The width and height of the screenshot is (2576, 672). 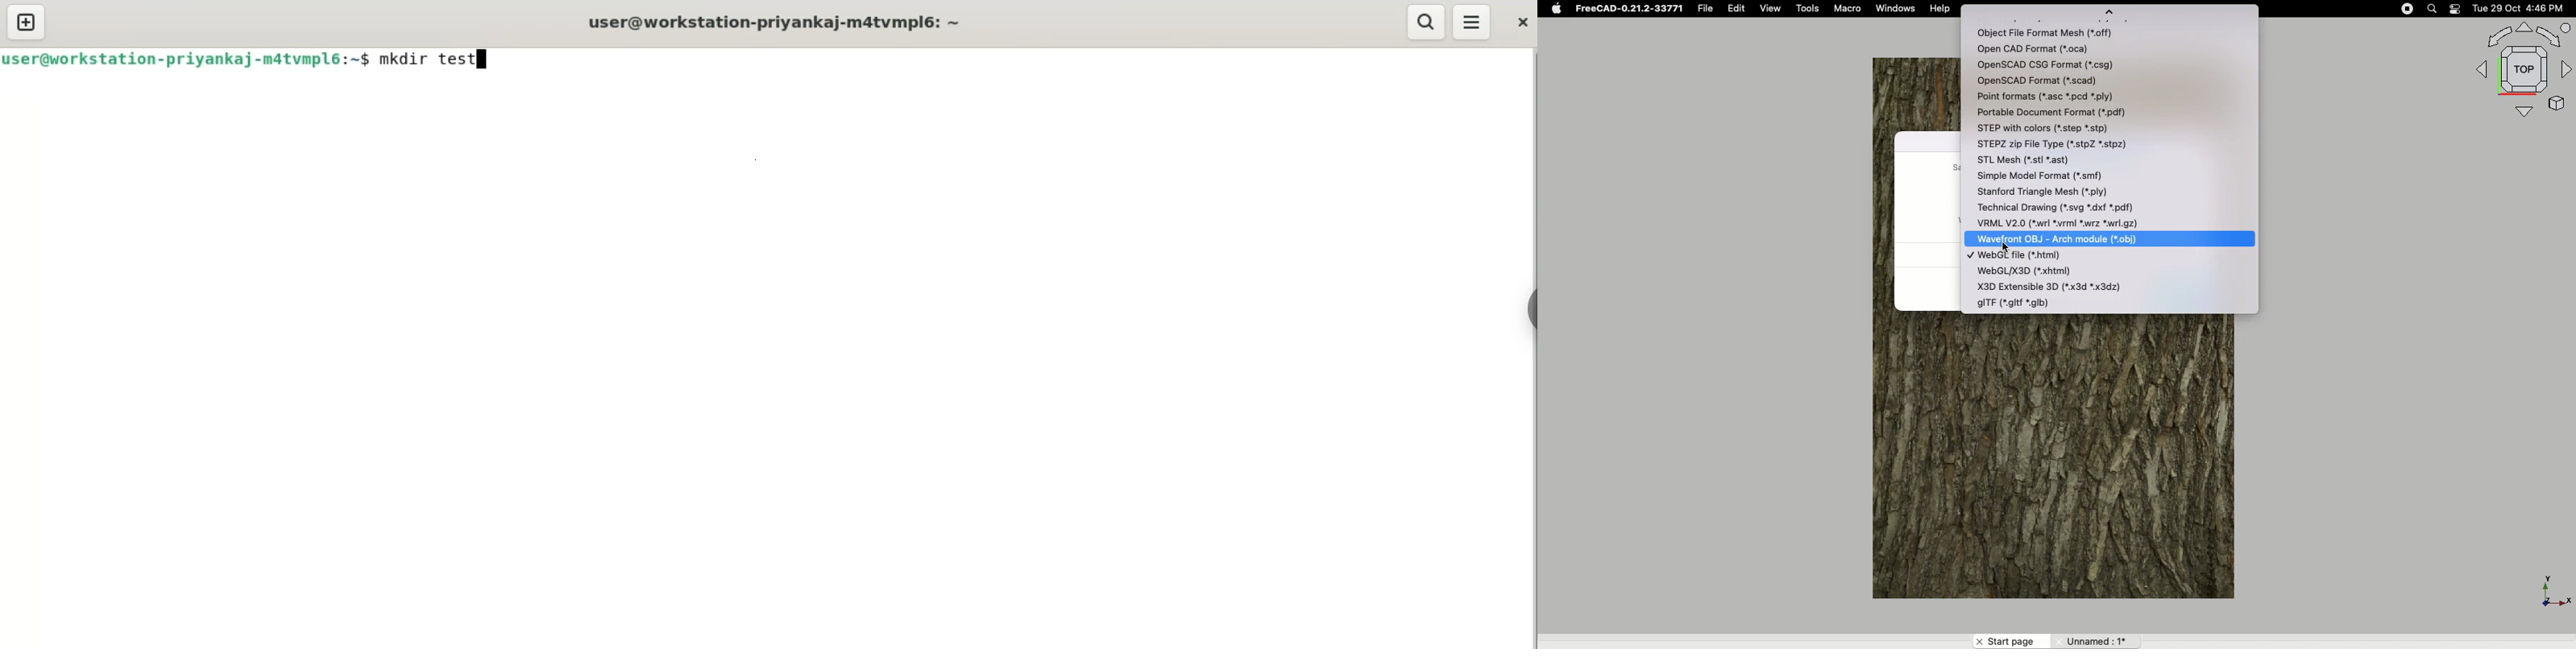 What do you see at coordinates (1473, 22) in the screenshot?
I see `menu` at bounding box center [1473, 22].